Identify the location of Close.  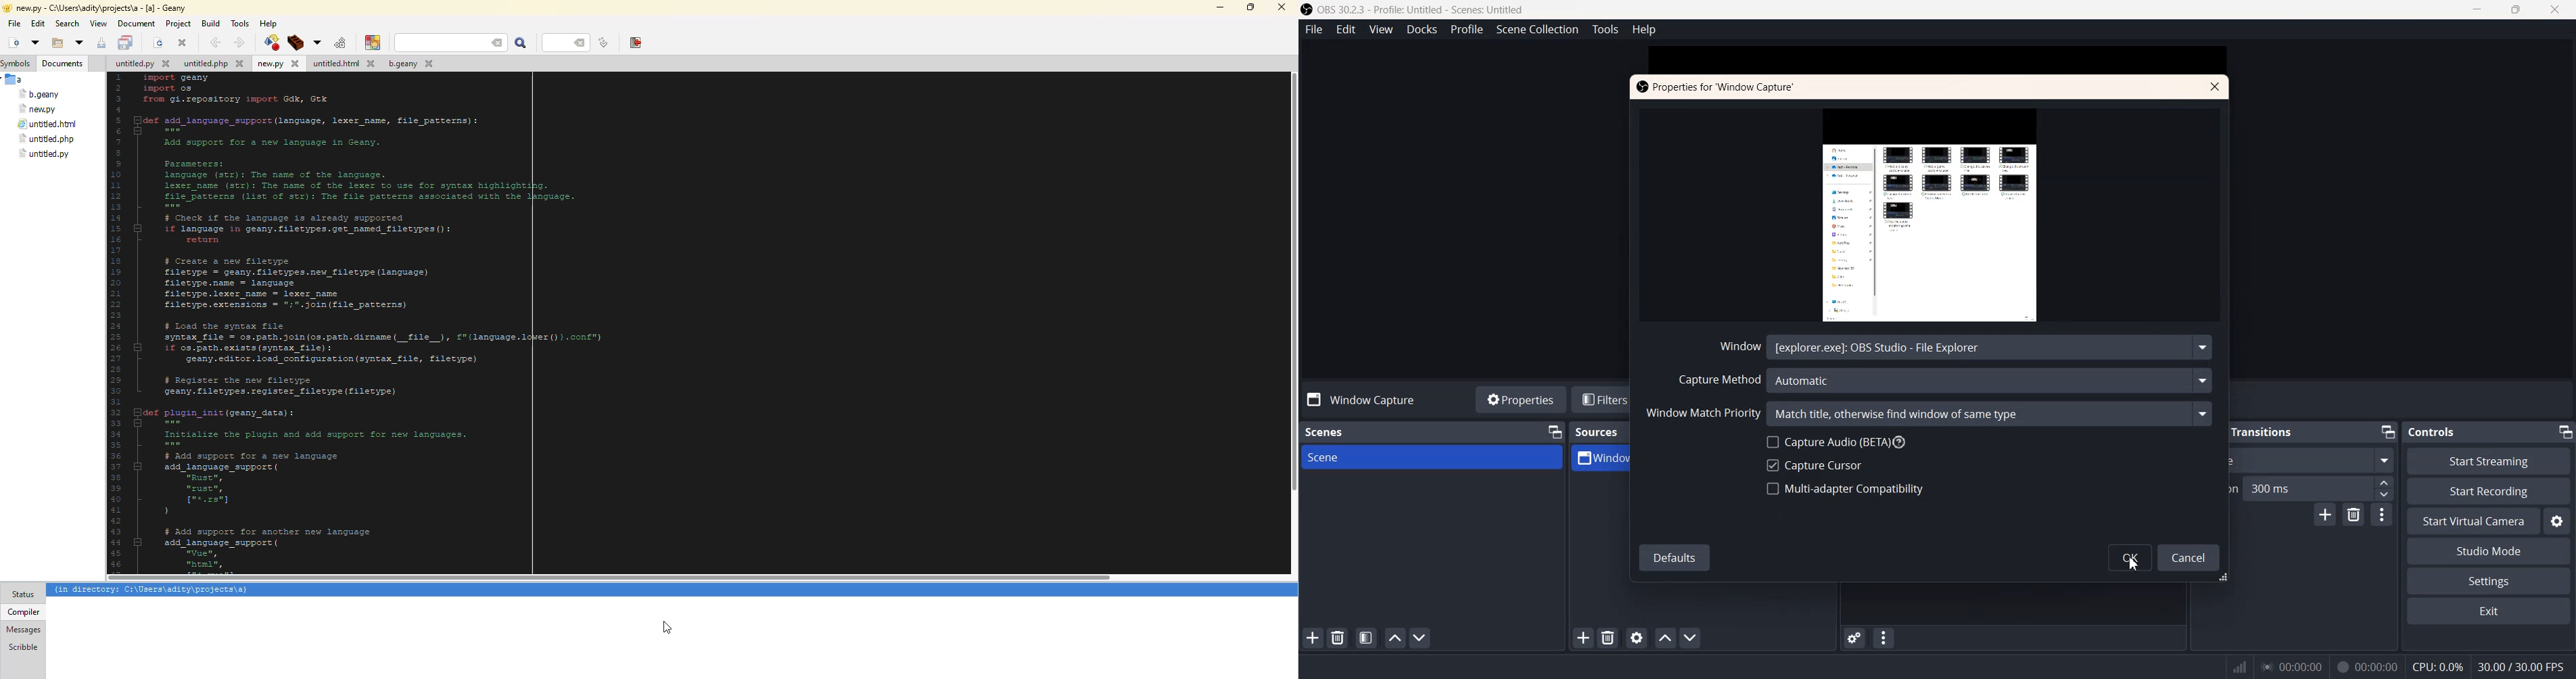
(2557, 11).